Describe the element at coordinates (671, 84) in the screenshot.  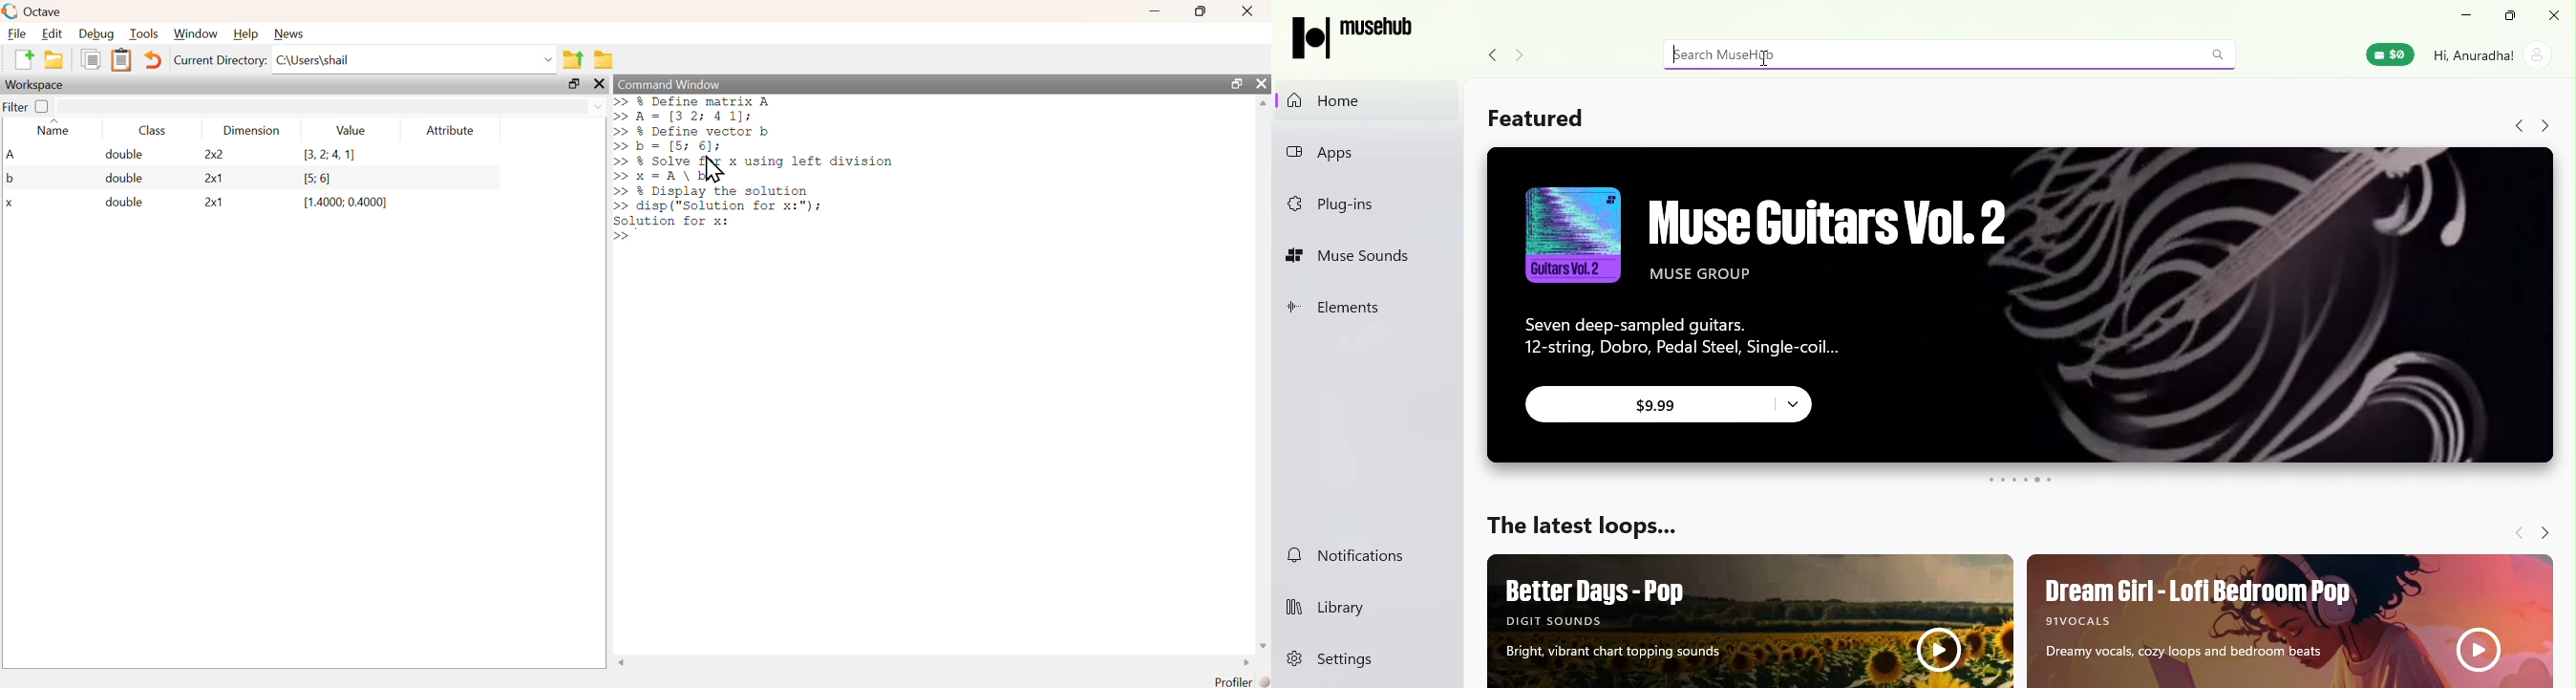
I see `command window` at that location.